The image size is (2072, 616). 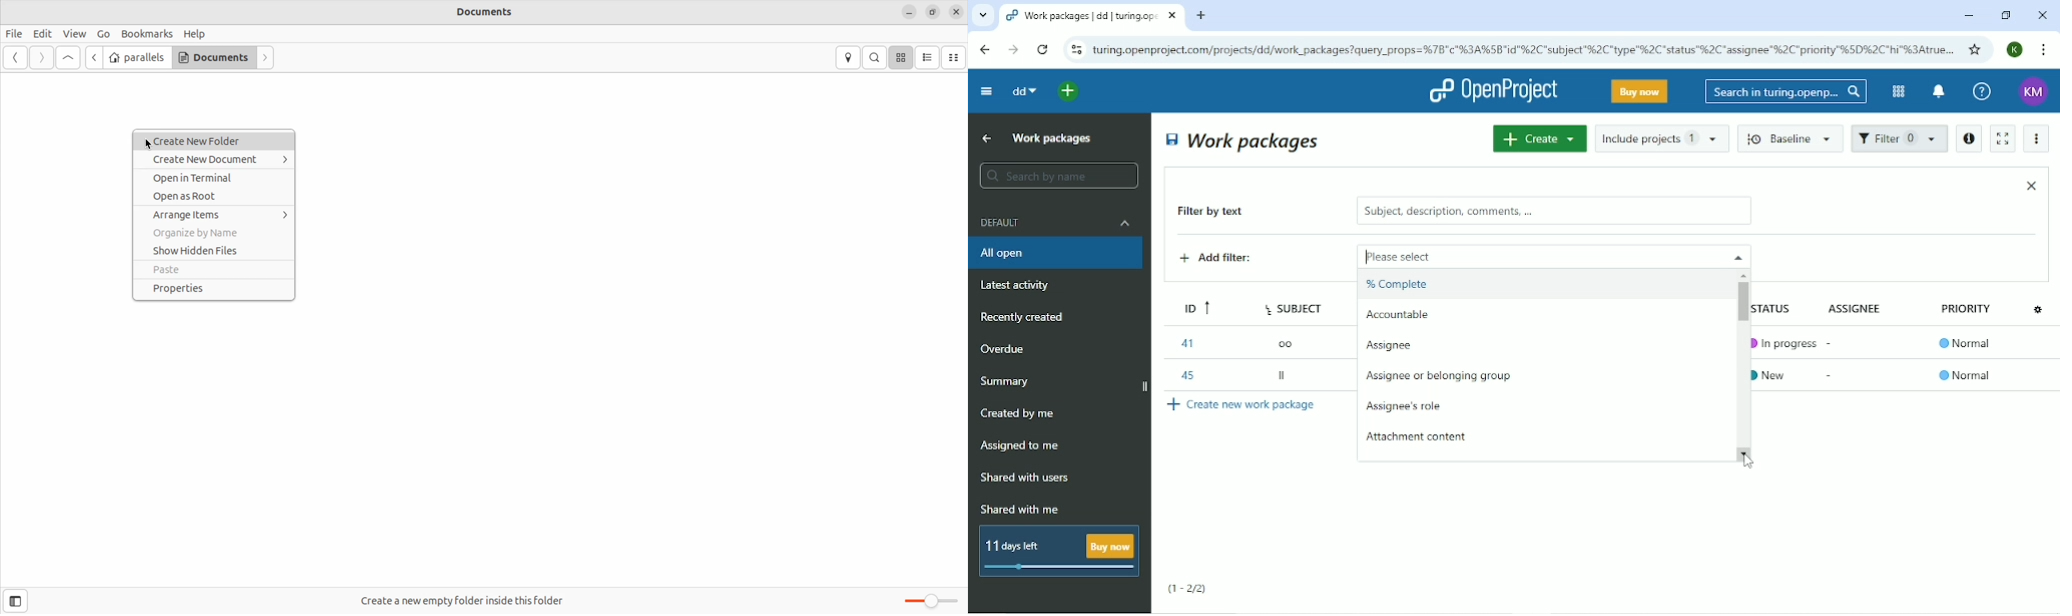 What do you see at coordinates (1662, 138) in the screenshot?
I see `Include projects 1` at bounding box center [1662, 138].